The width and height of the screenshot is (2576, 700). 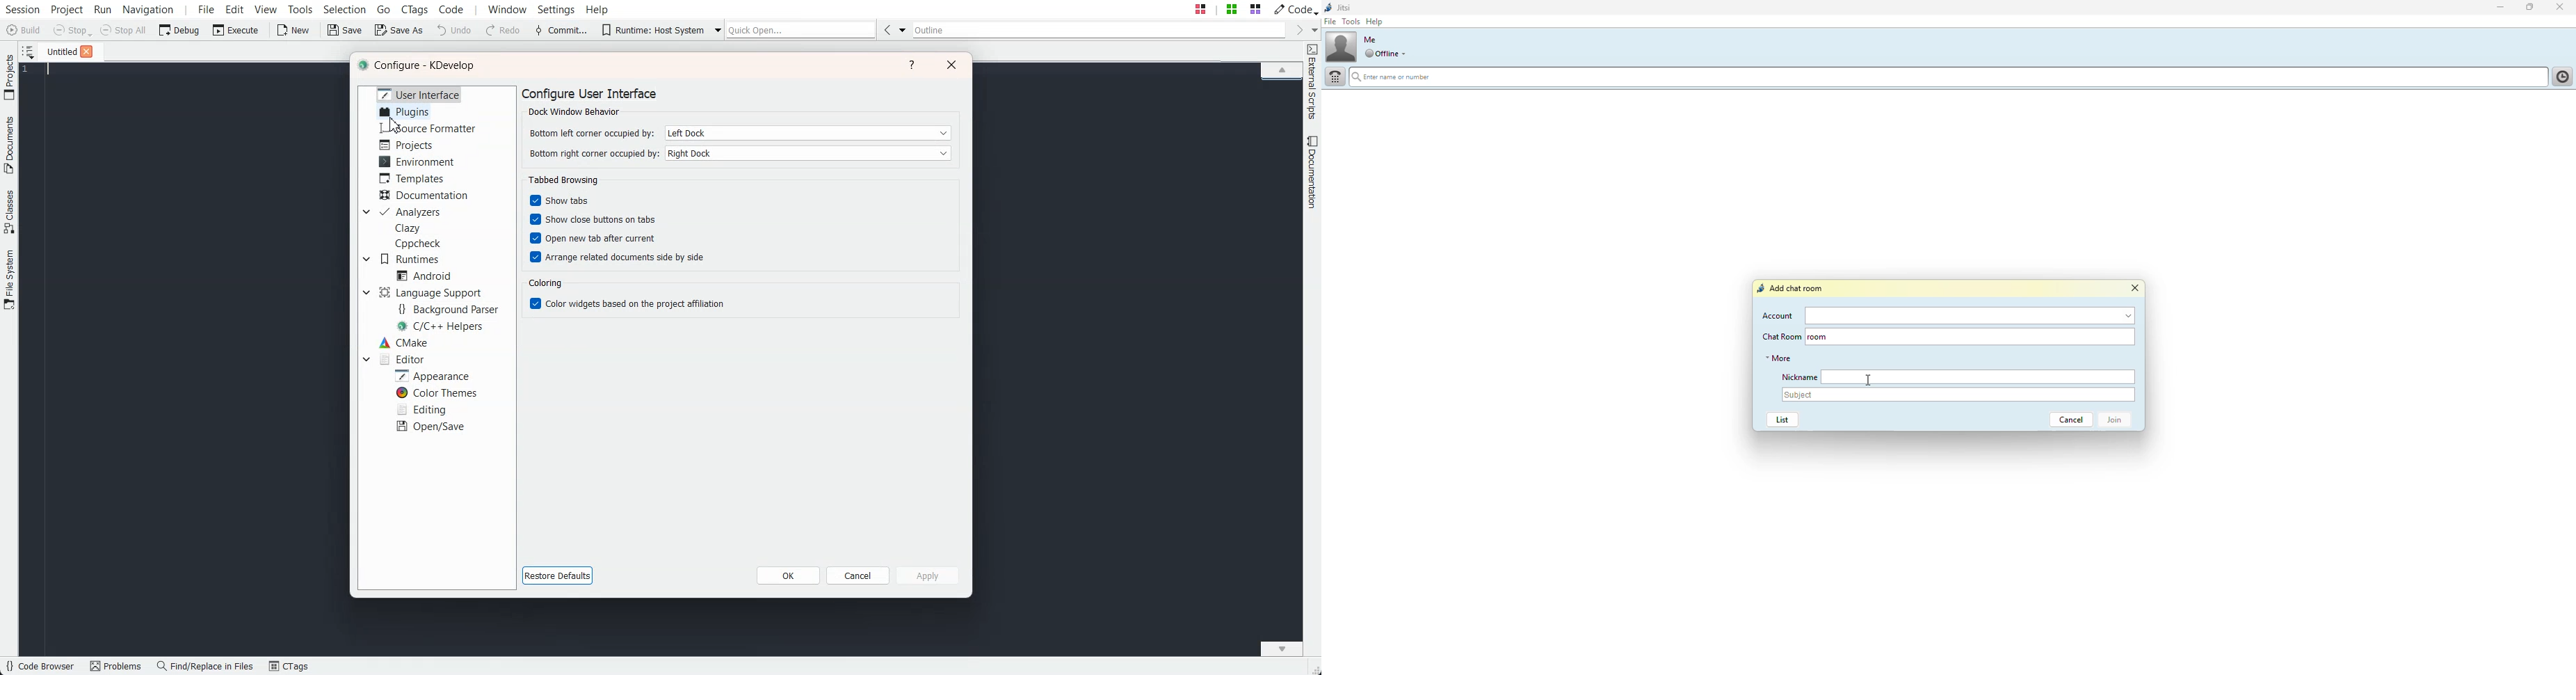 What do you see at coordinates (1779, 358) in the screenshot?
I see `more` at bounding box center [1779, 358].